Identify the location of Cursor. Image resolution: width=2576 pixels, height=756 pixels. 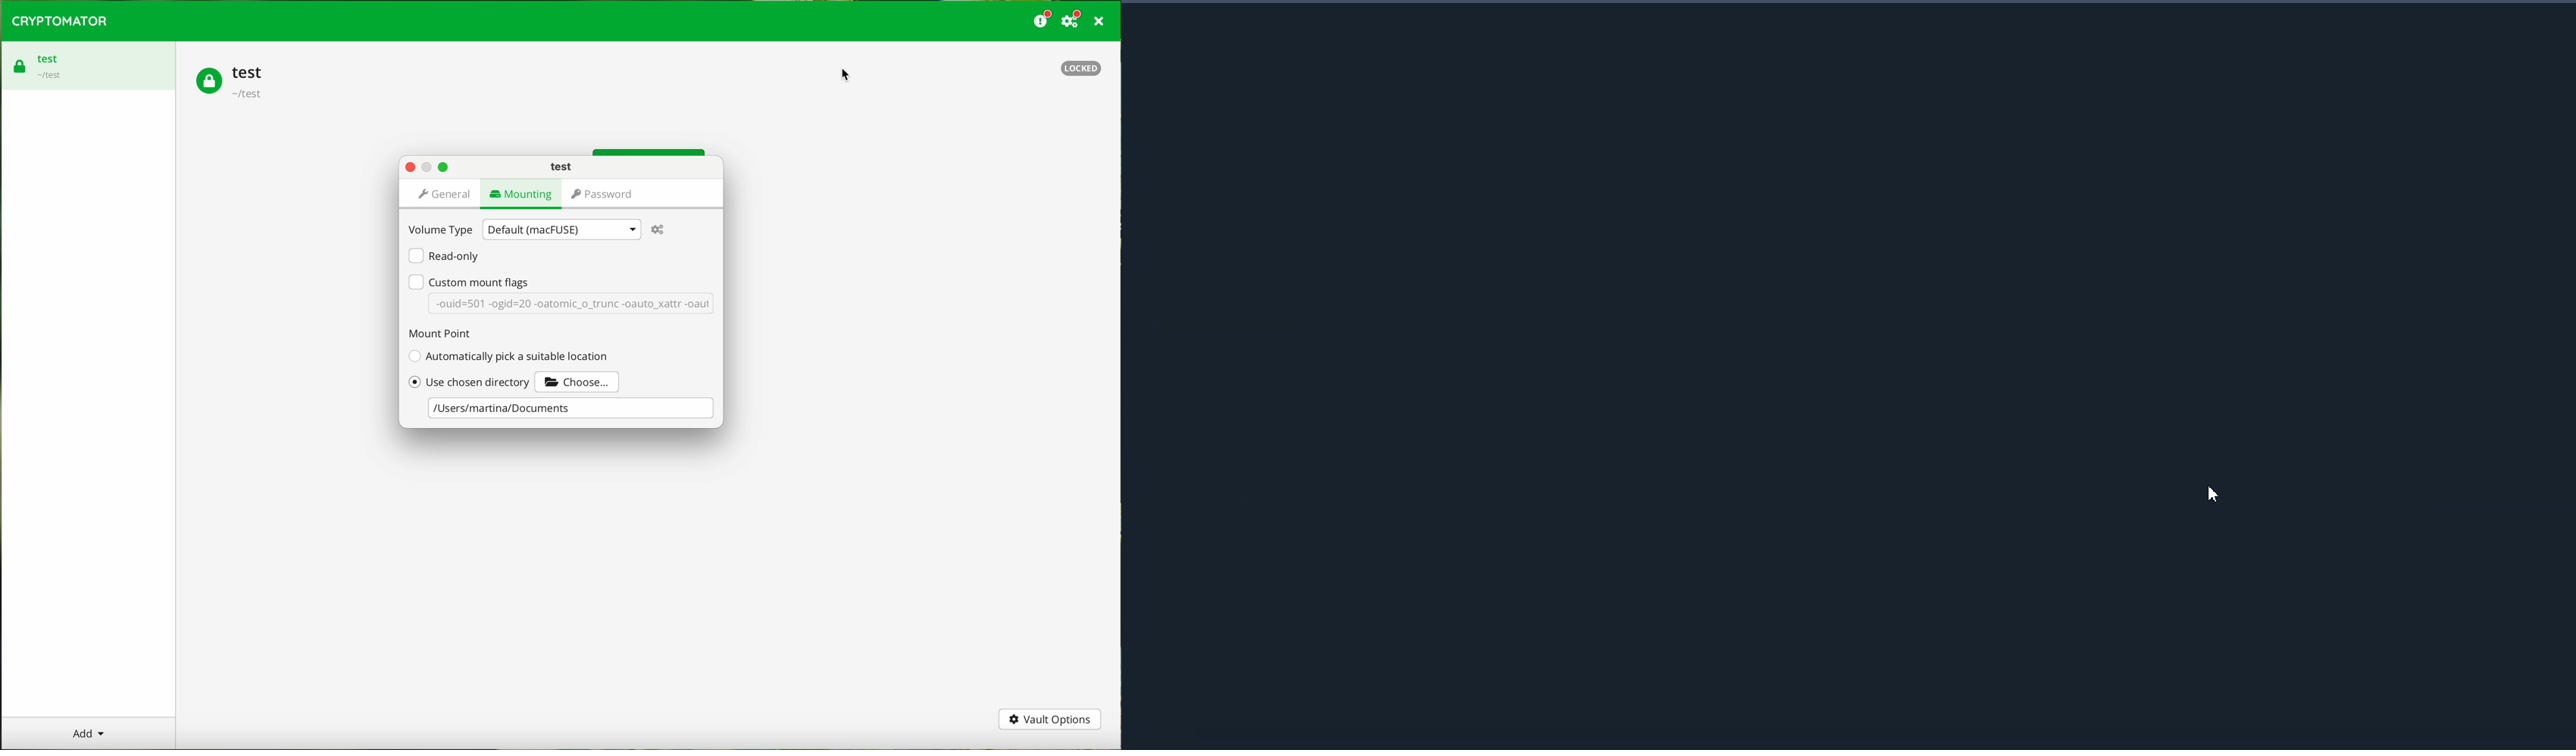
(2213, 494).